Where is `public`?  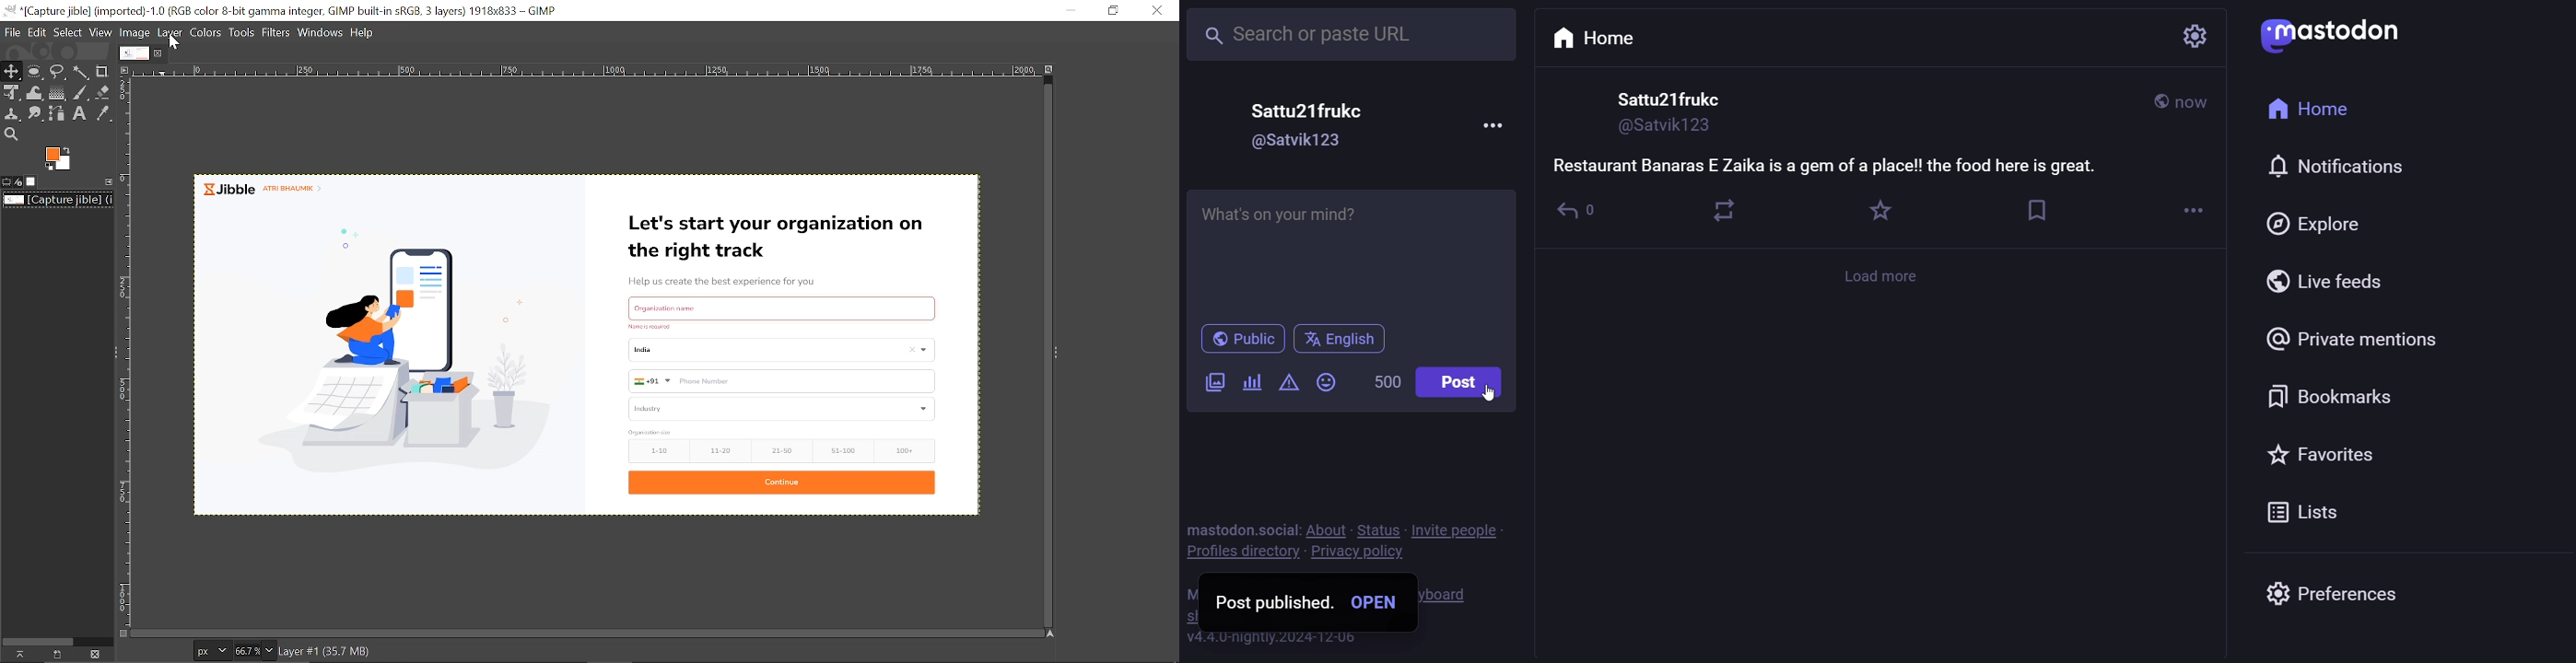
public is located at coordinates (2160, 100).